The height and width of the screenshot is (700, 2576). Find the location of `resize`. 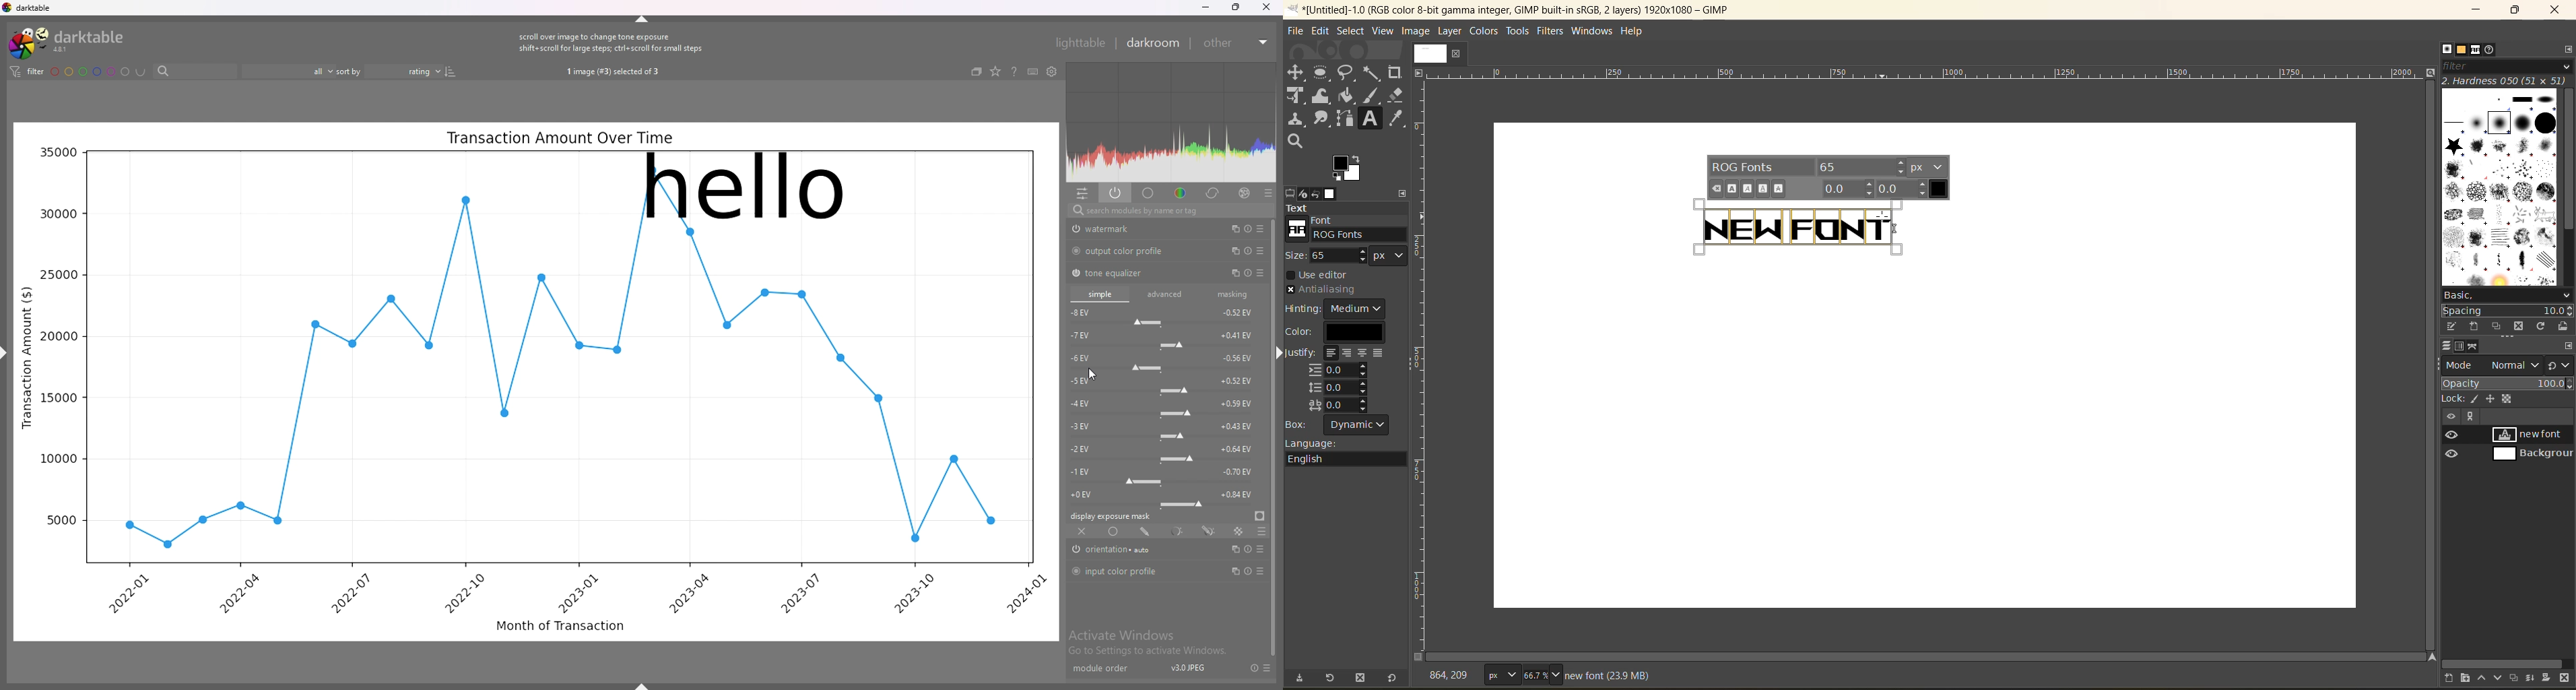

resize is located at coordinates (1234, 7).